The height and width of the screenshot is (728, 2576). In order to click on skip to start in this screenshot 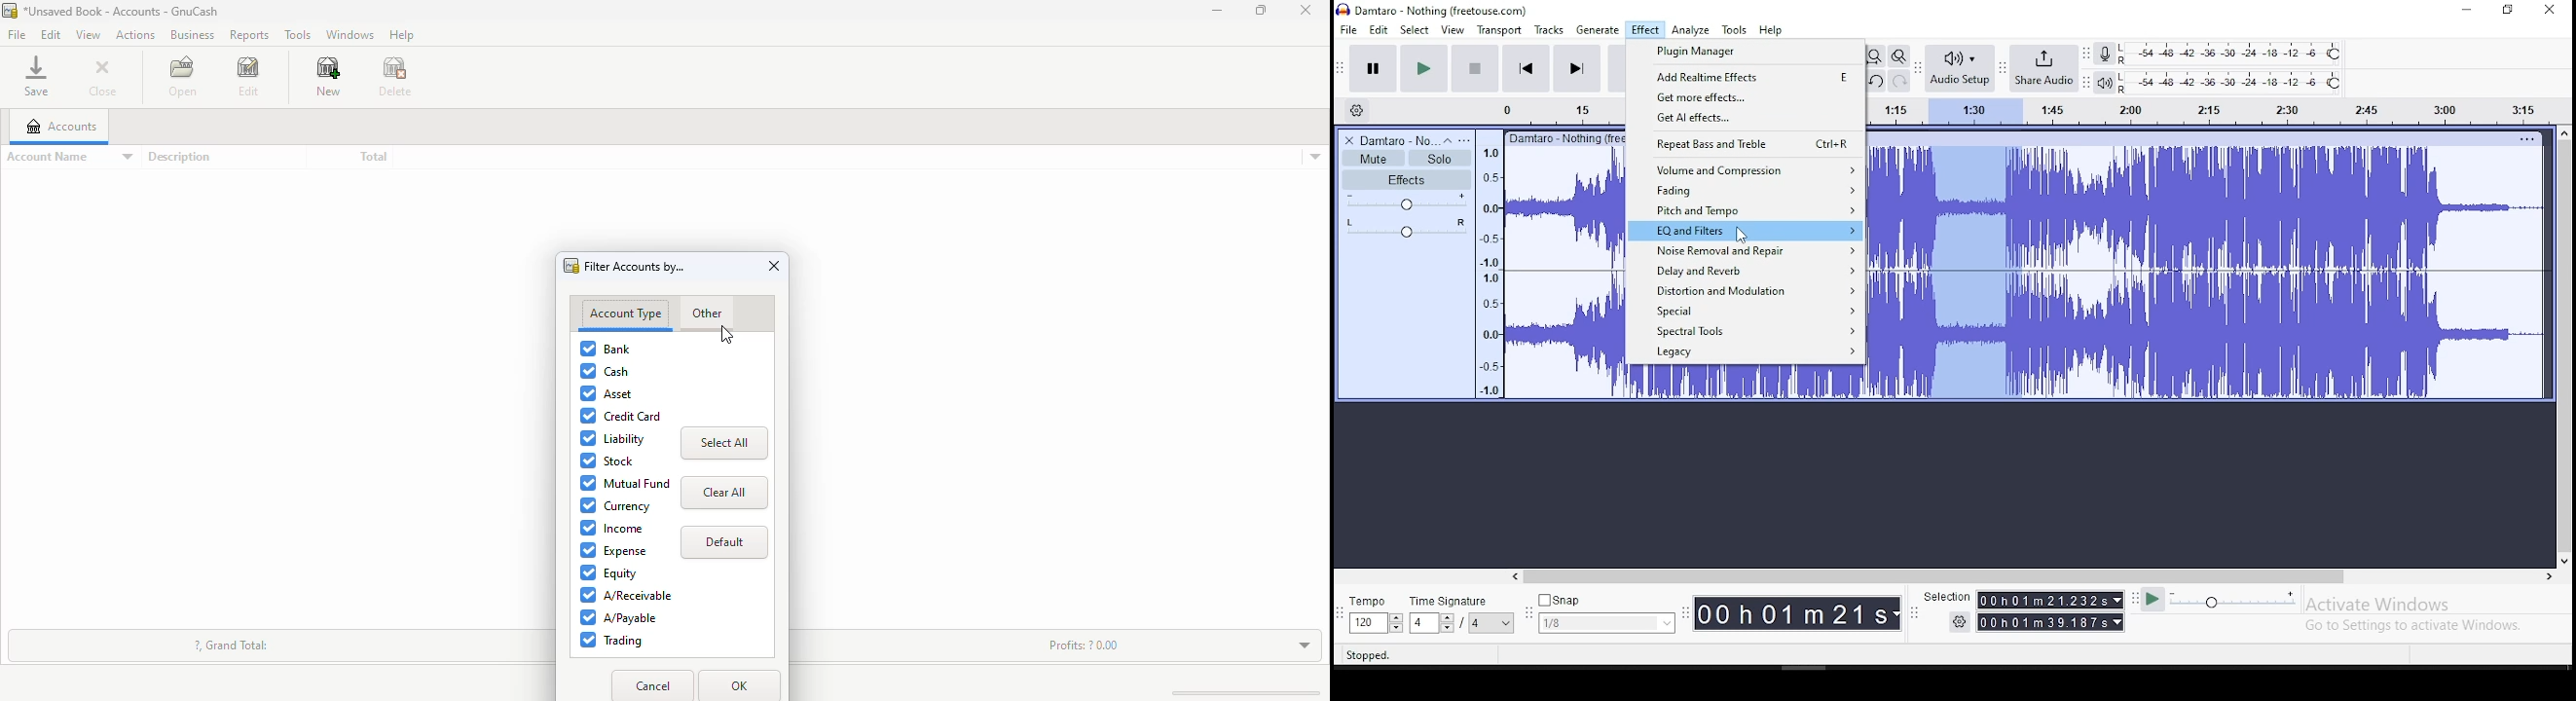, I will do `click(1527, 67)`.